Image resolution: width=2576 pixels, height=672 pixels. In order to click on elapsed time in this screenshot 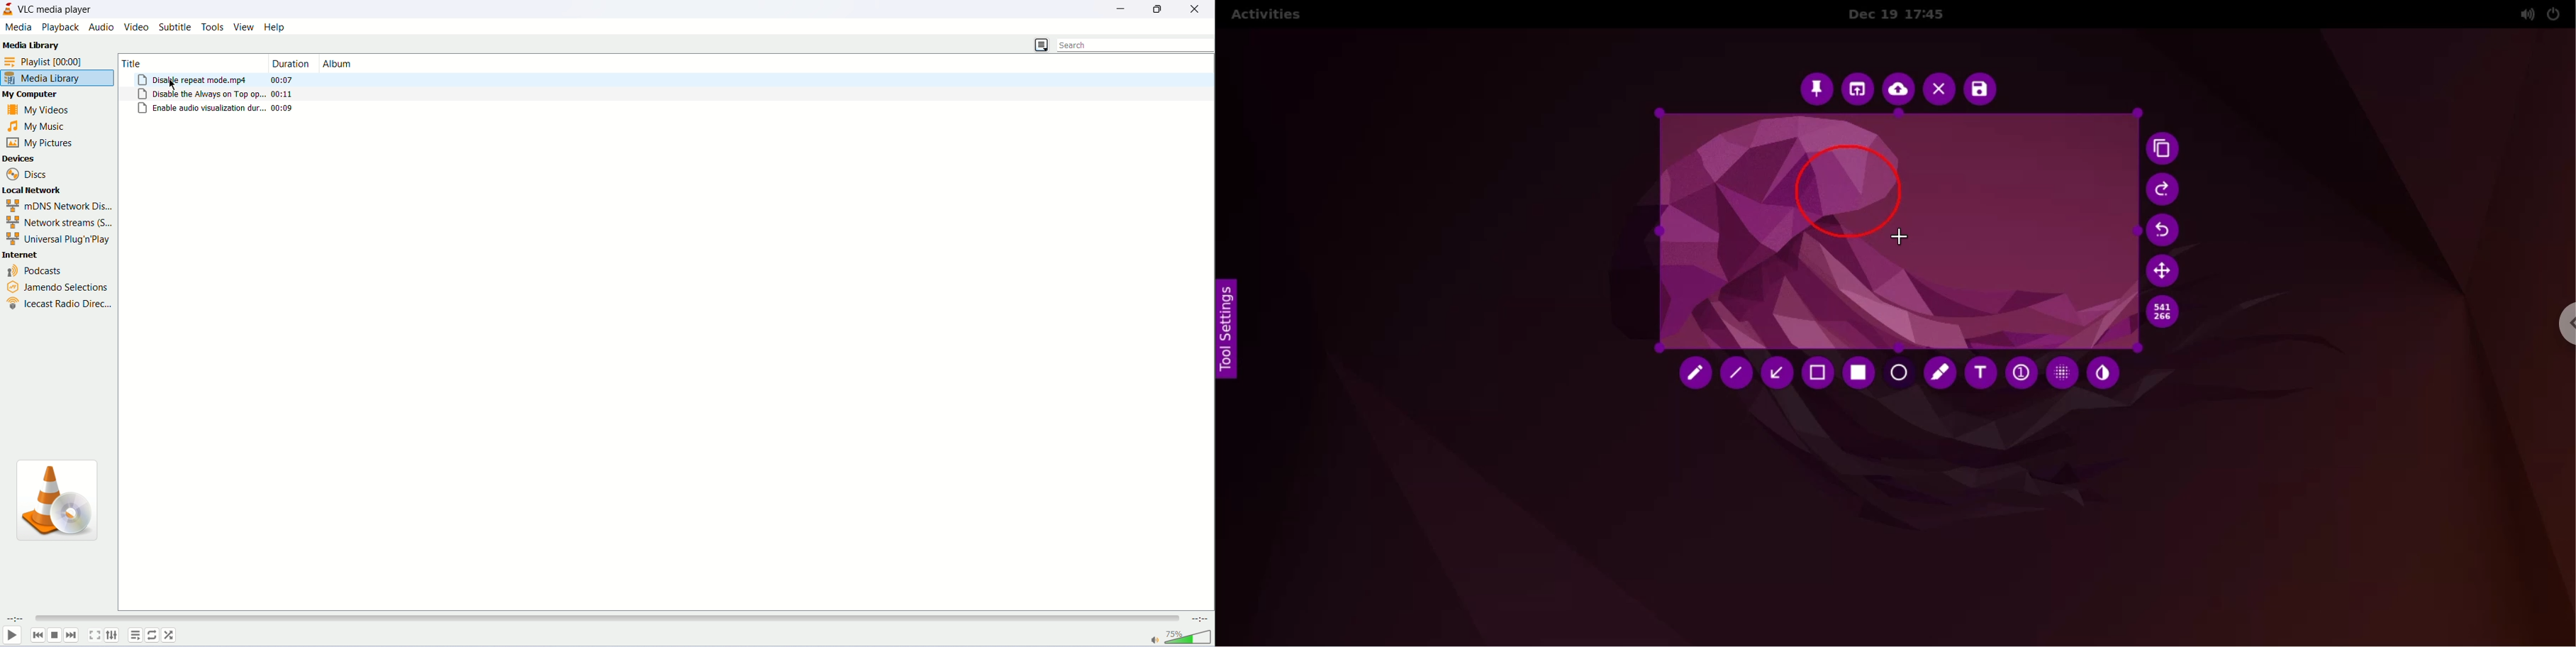, I will do `click(15, 618)`.